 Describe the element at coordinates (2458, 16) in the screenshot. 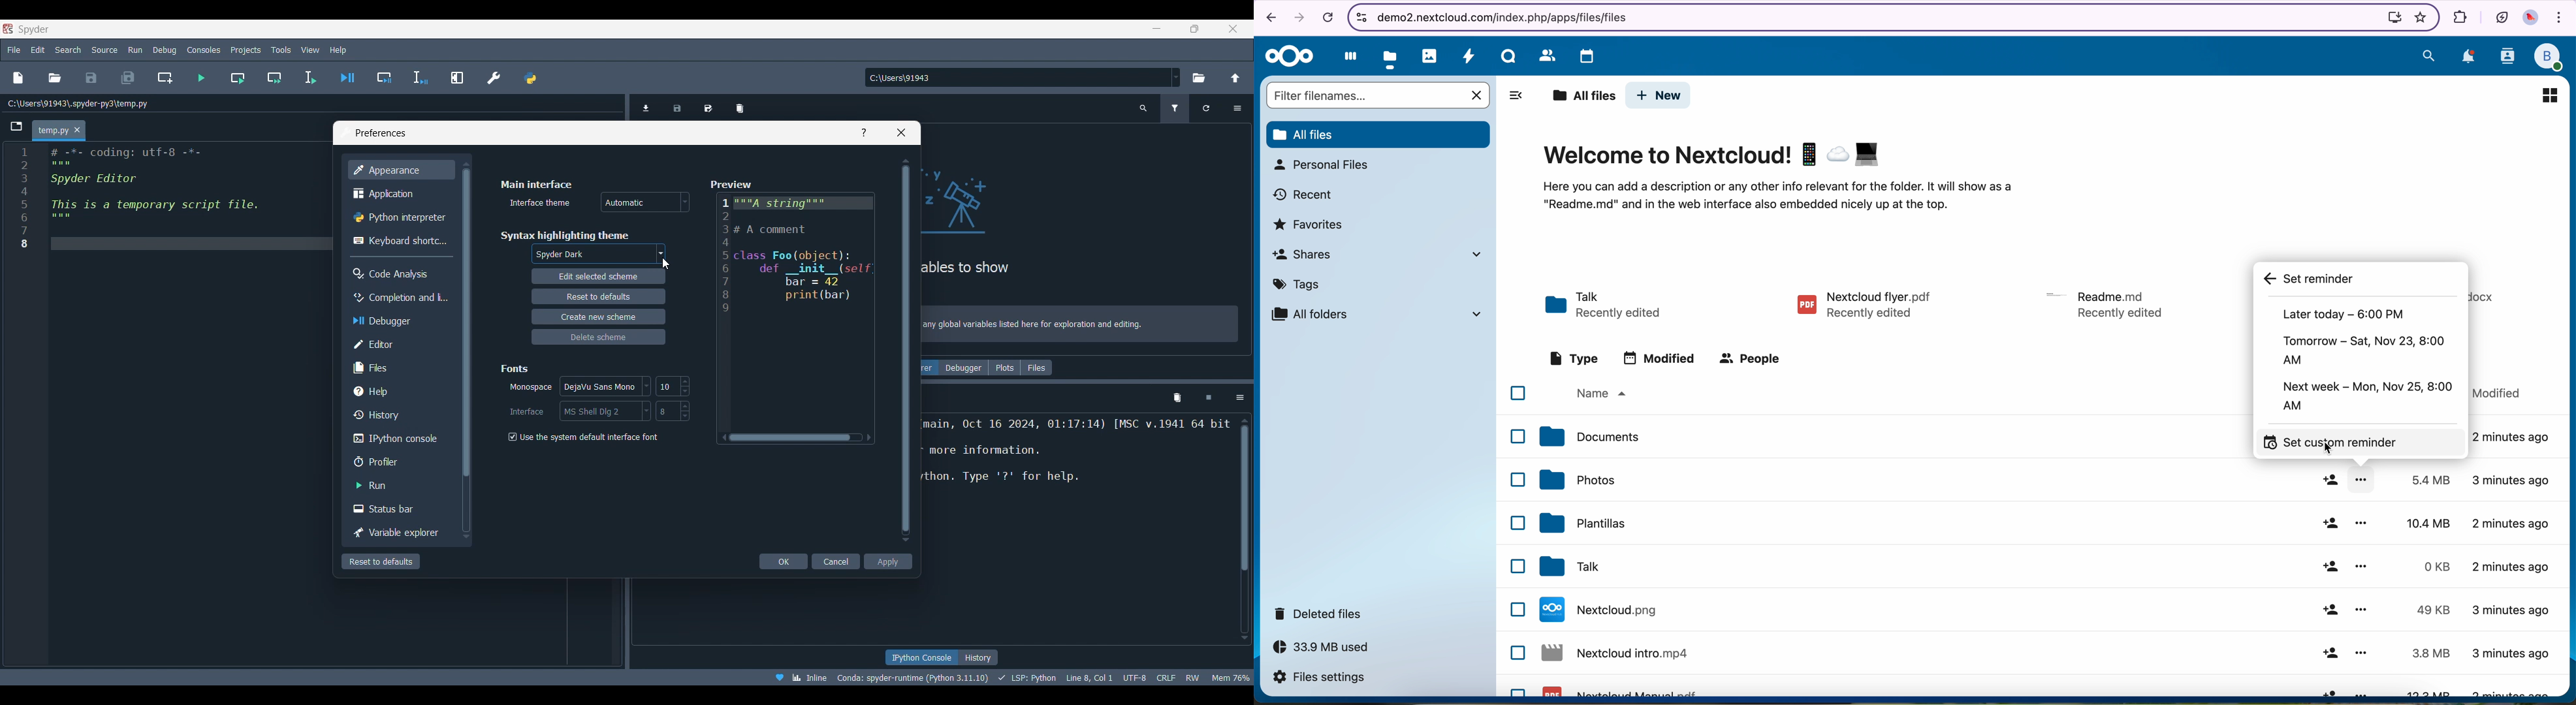

I see `extensions` at that location.